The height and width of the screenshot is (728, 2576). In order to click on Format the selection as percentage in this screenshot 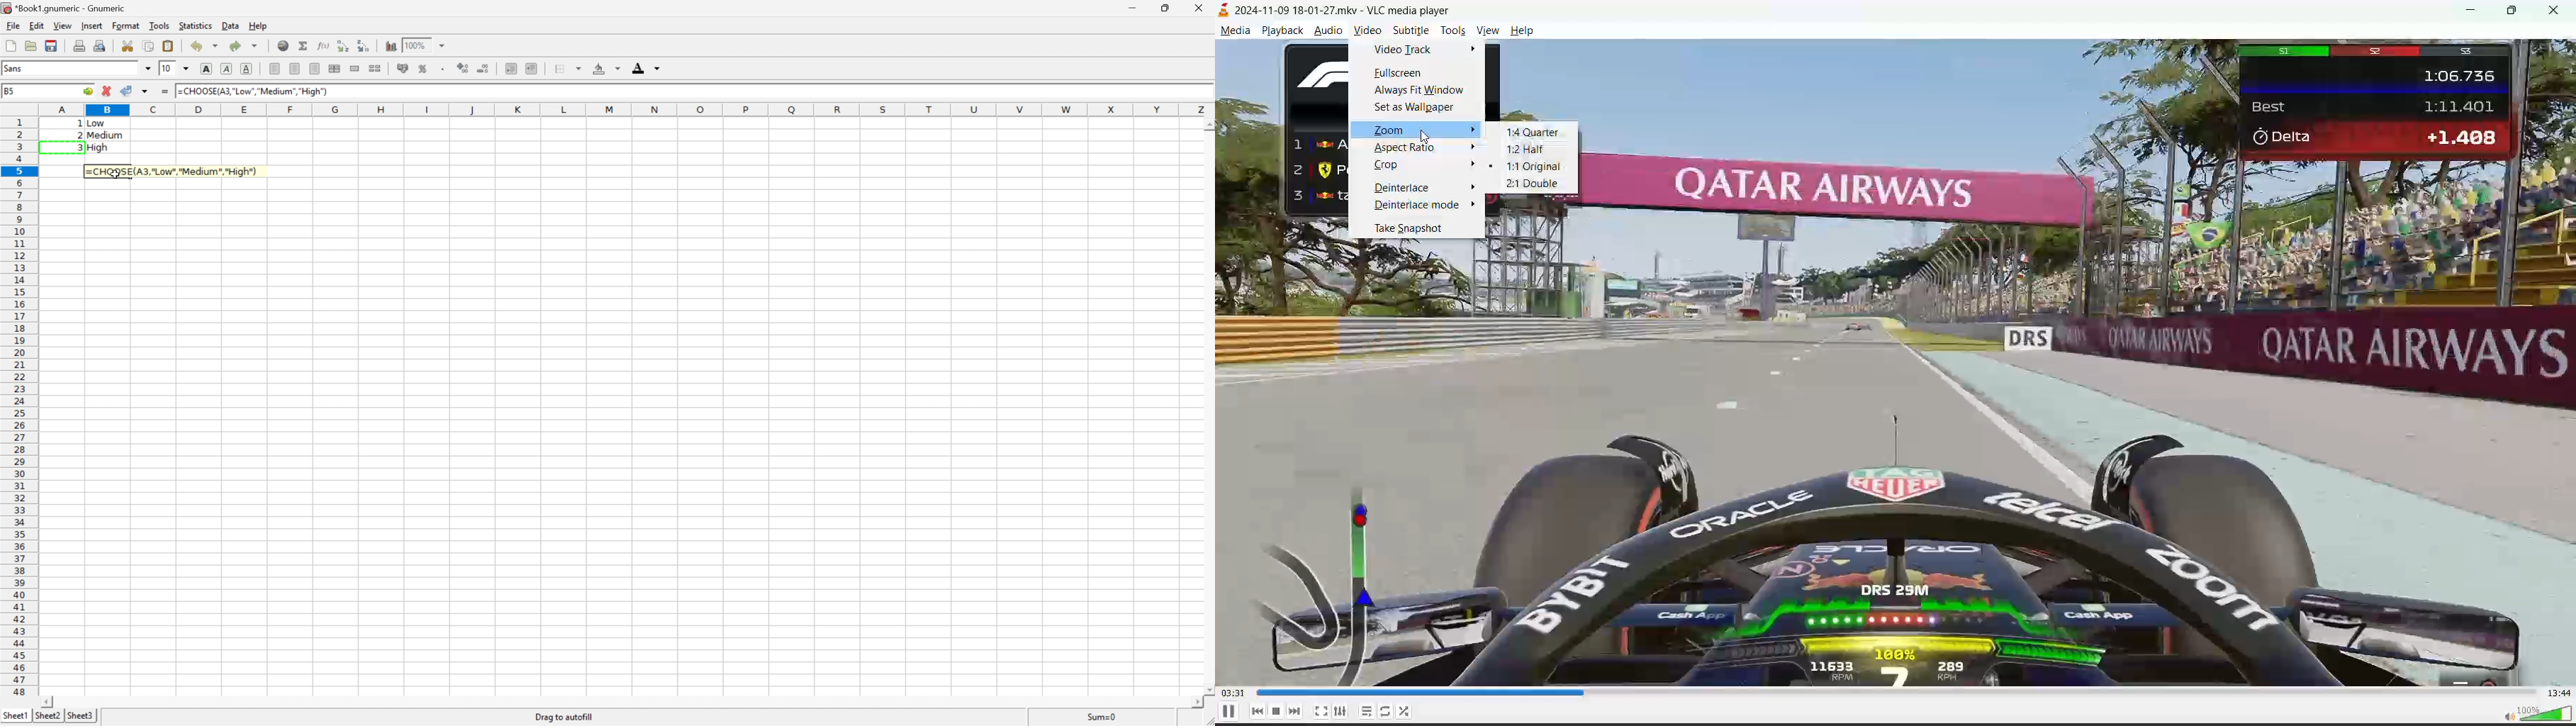, I will do `click(422, 69)`.